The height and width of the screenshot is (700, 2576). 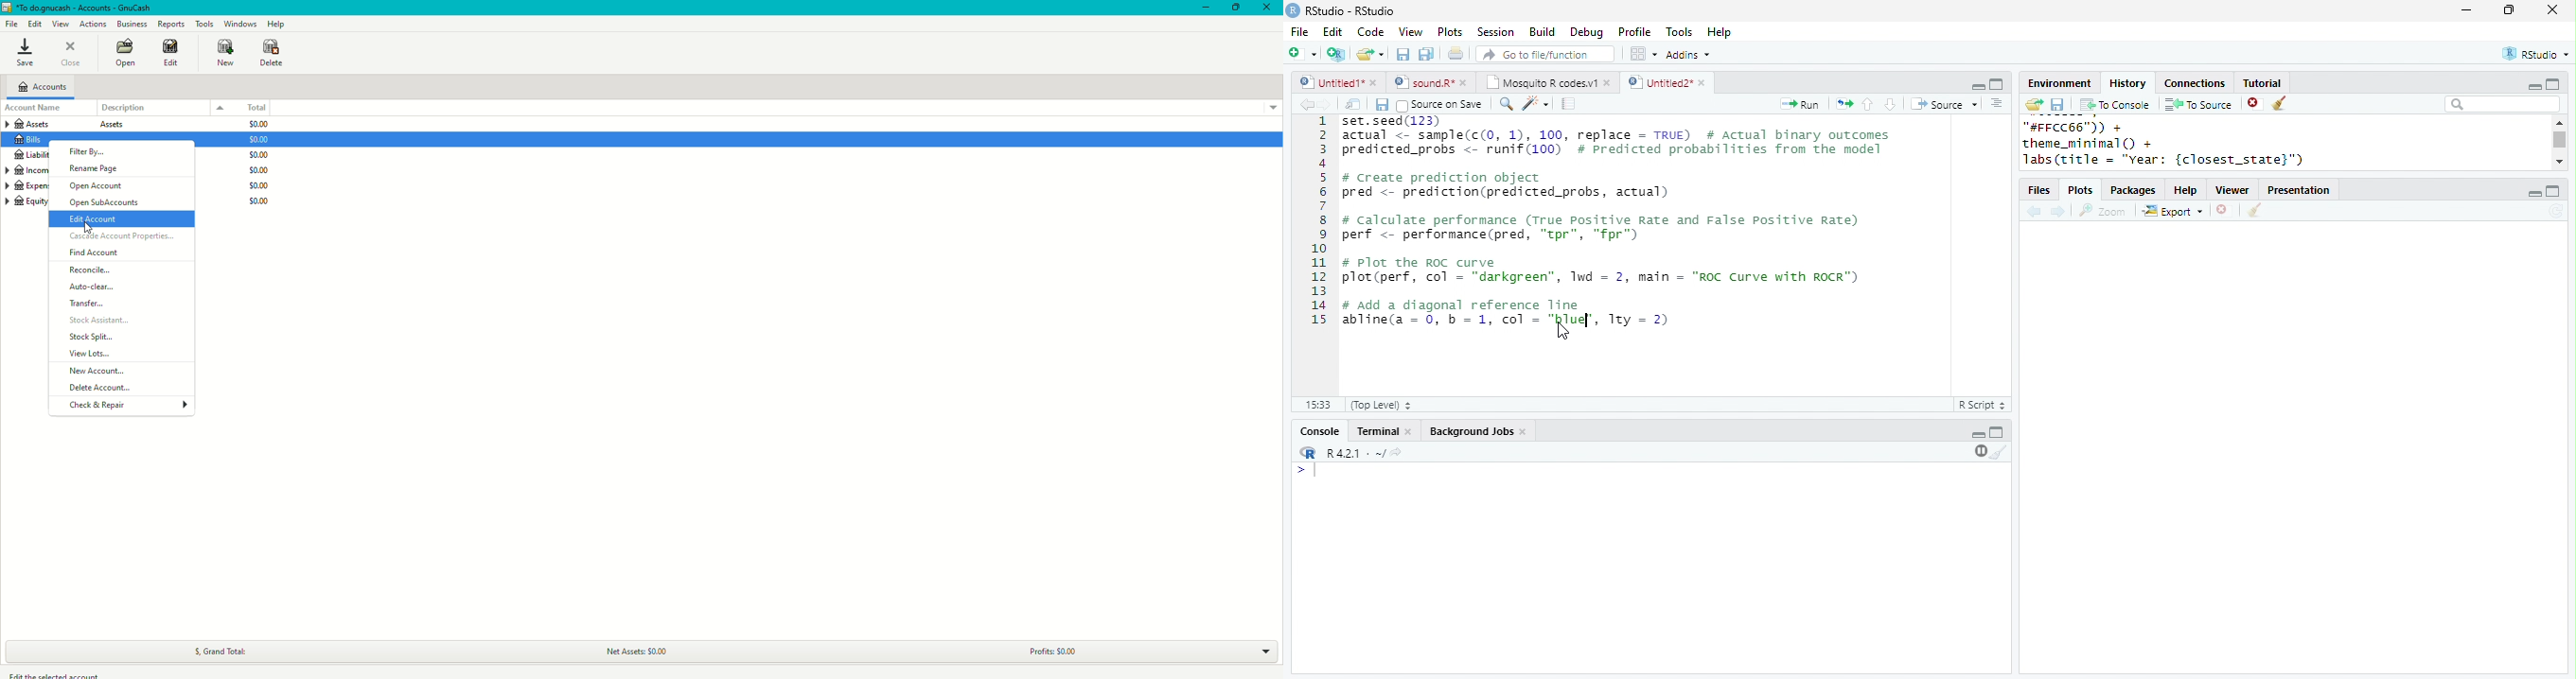 What do you see at coordinates (265, 168) in the screenshot?
I see `$0` at bounding box center [265, 168].